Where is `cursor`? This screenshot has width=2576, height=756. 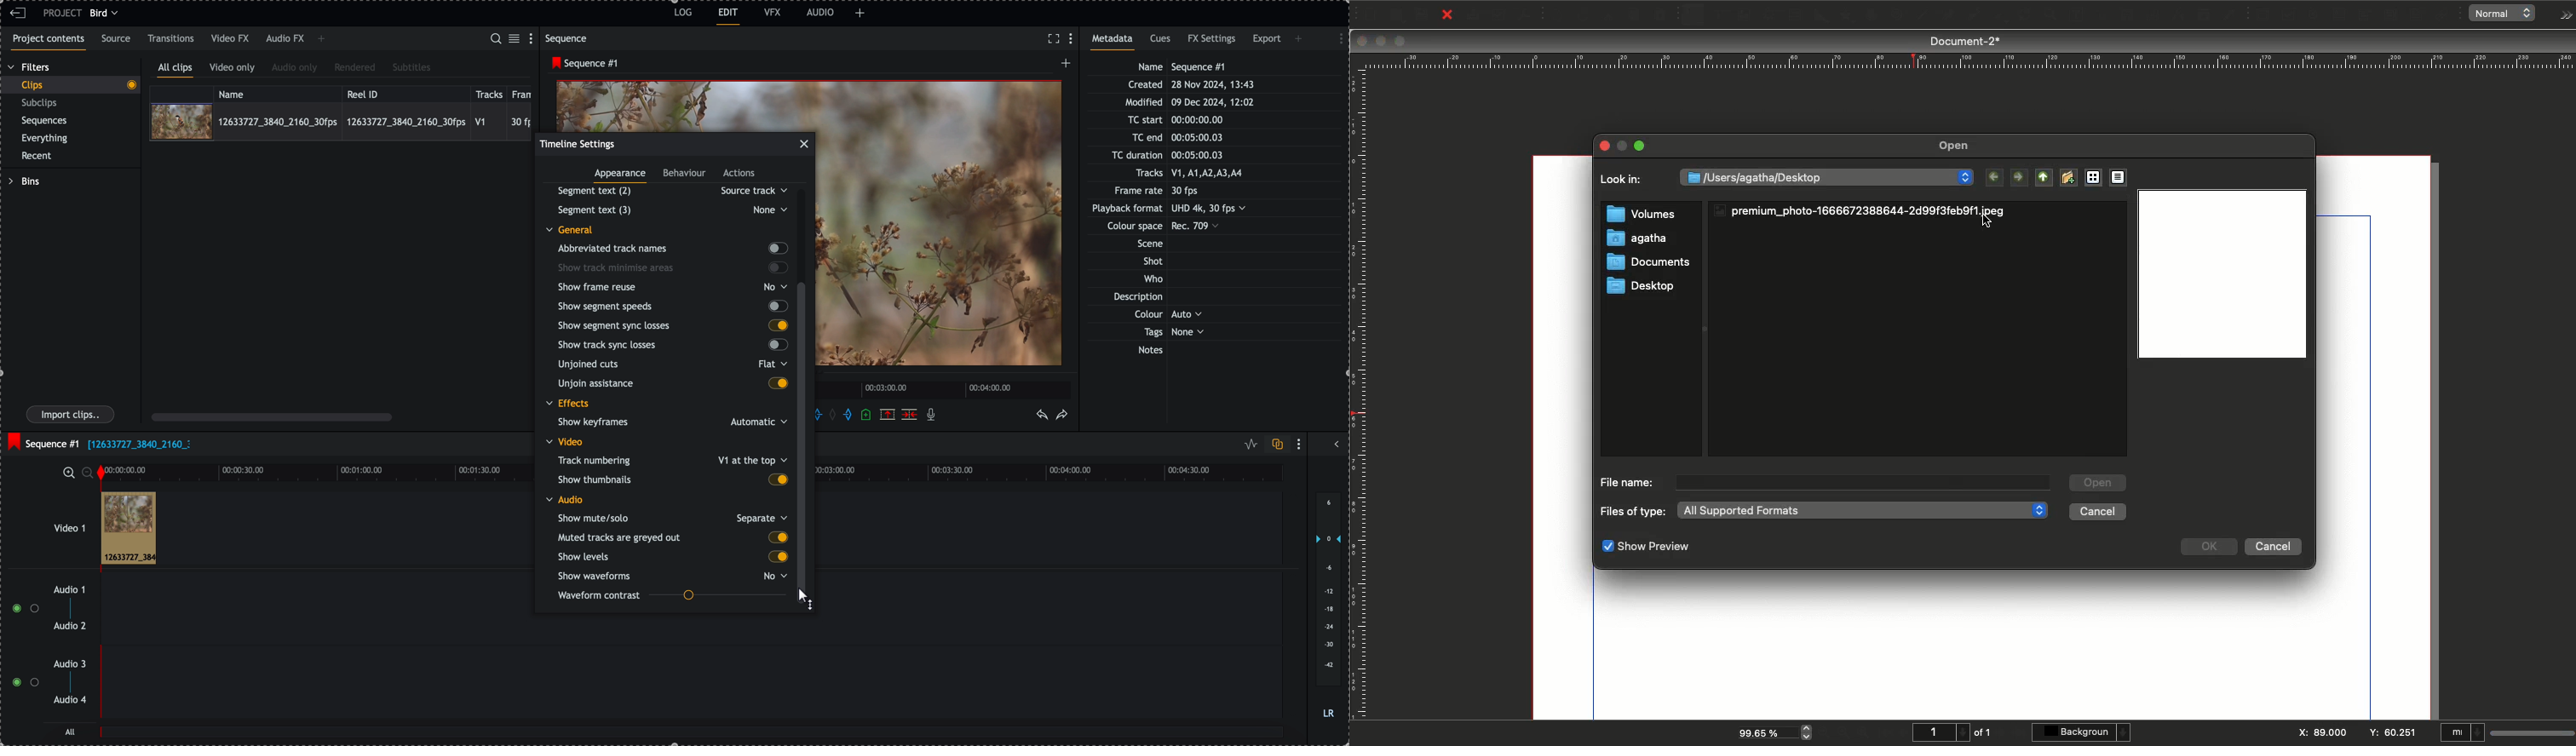 cursor is located at coordinates (1987, 221).